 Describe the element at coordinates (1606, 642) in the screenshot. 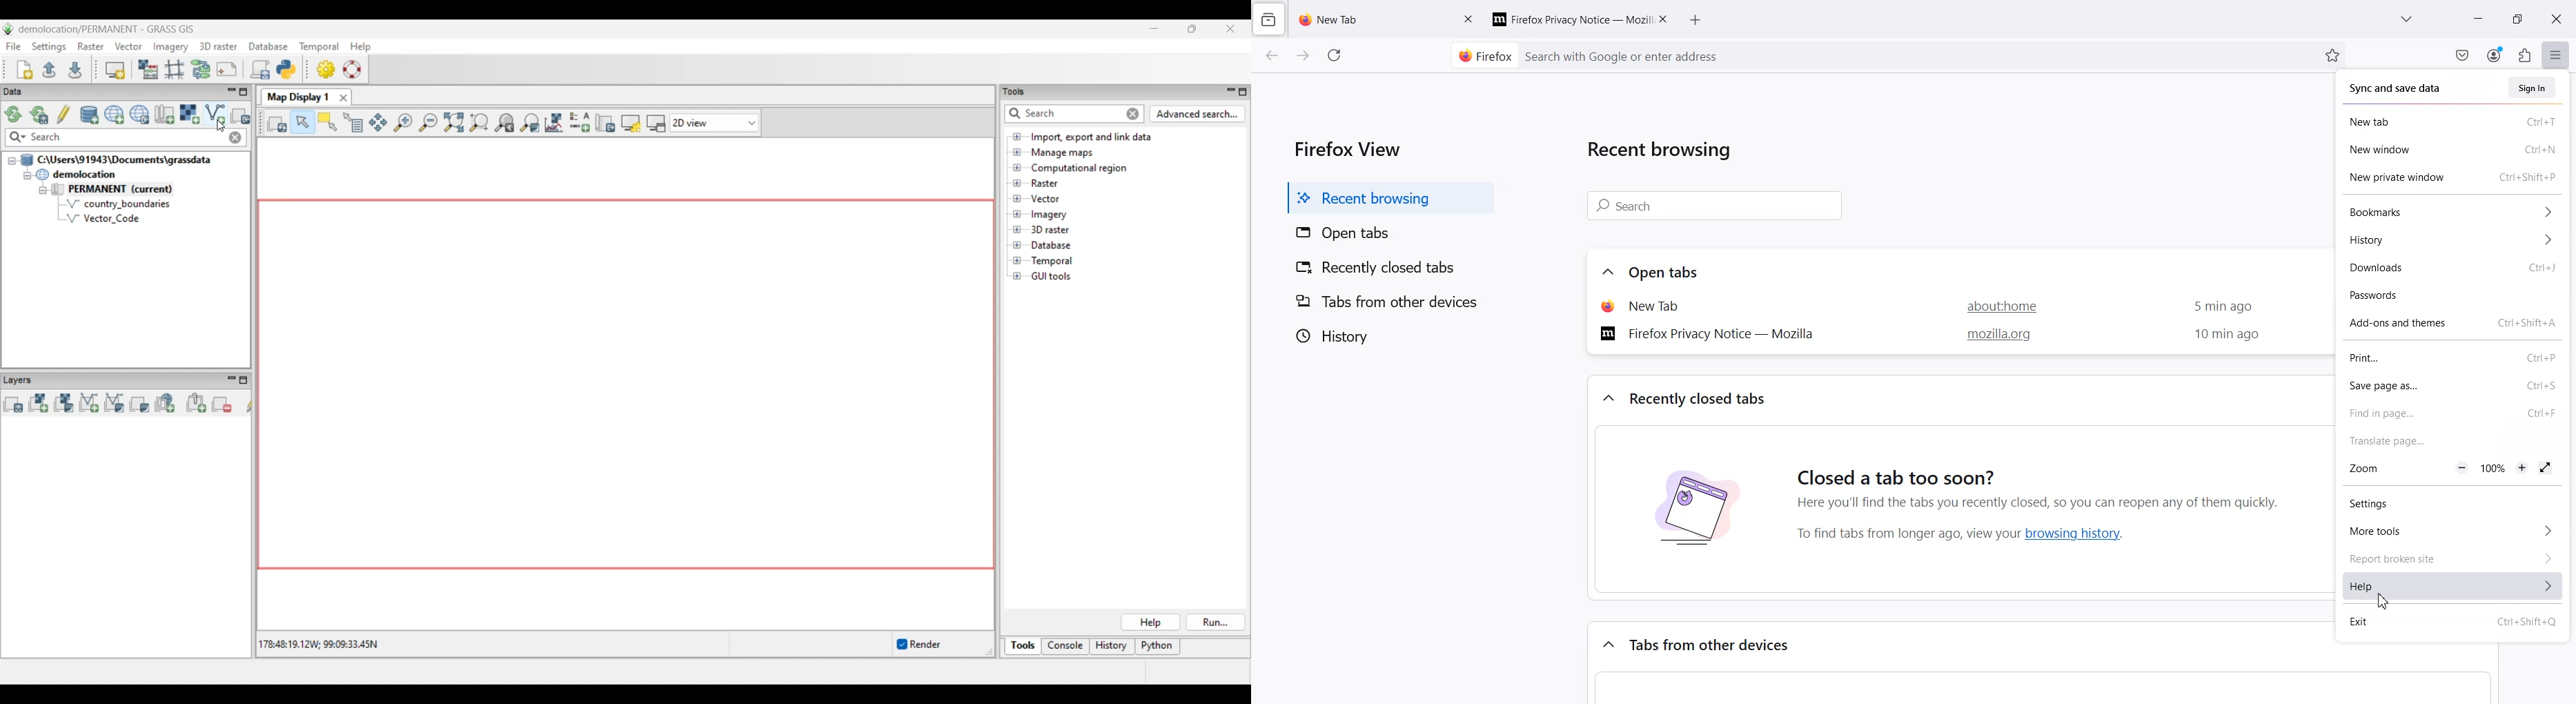

I see `Drop down box of tabs of other devices` at that location.